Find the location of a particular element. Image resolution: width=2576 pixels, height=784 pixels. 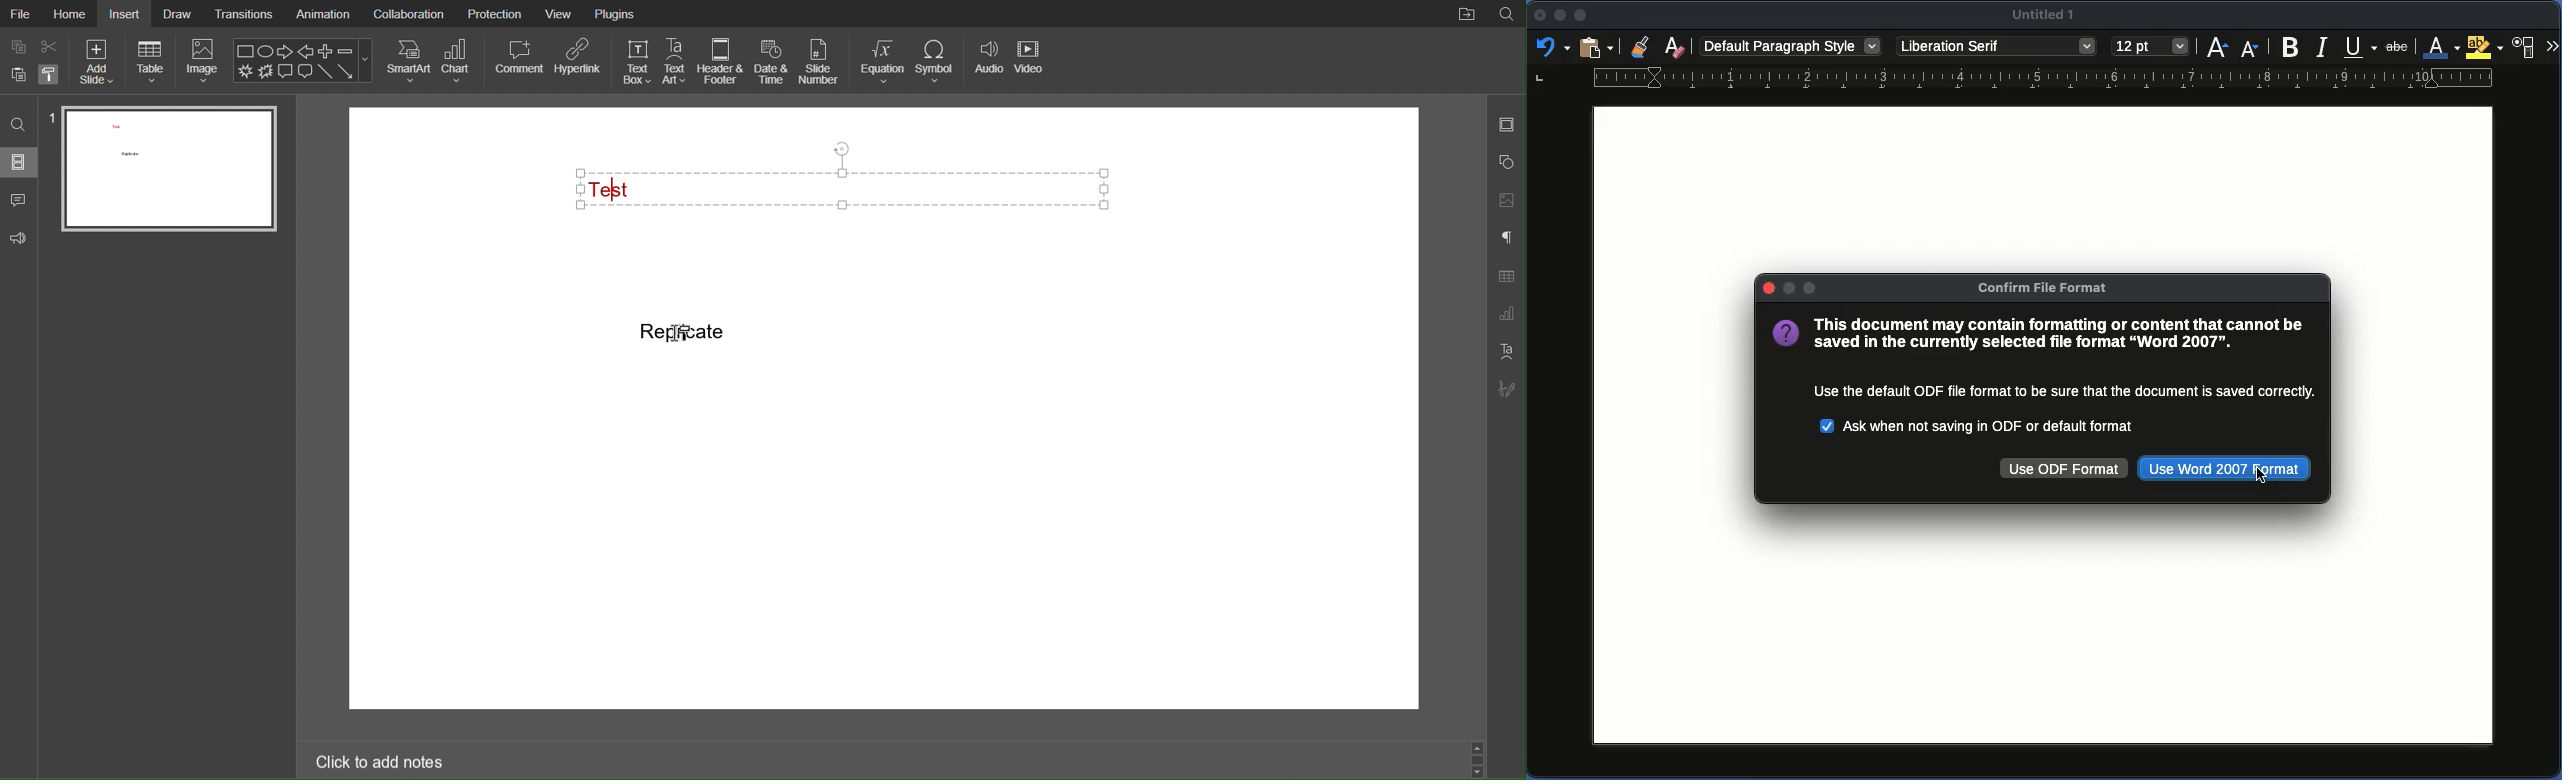

Clipboard is located at coordinates (1596, 46).